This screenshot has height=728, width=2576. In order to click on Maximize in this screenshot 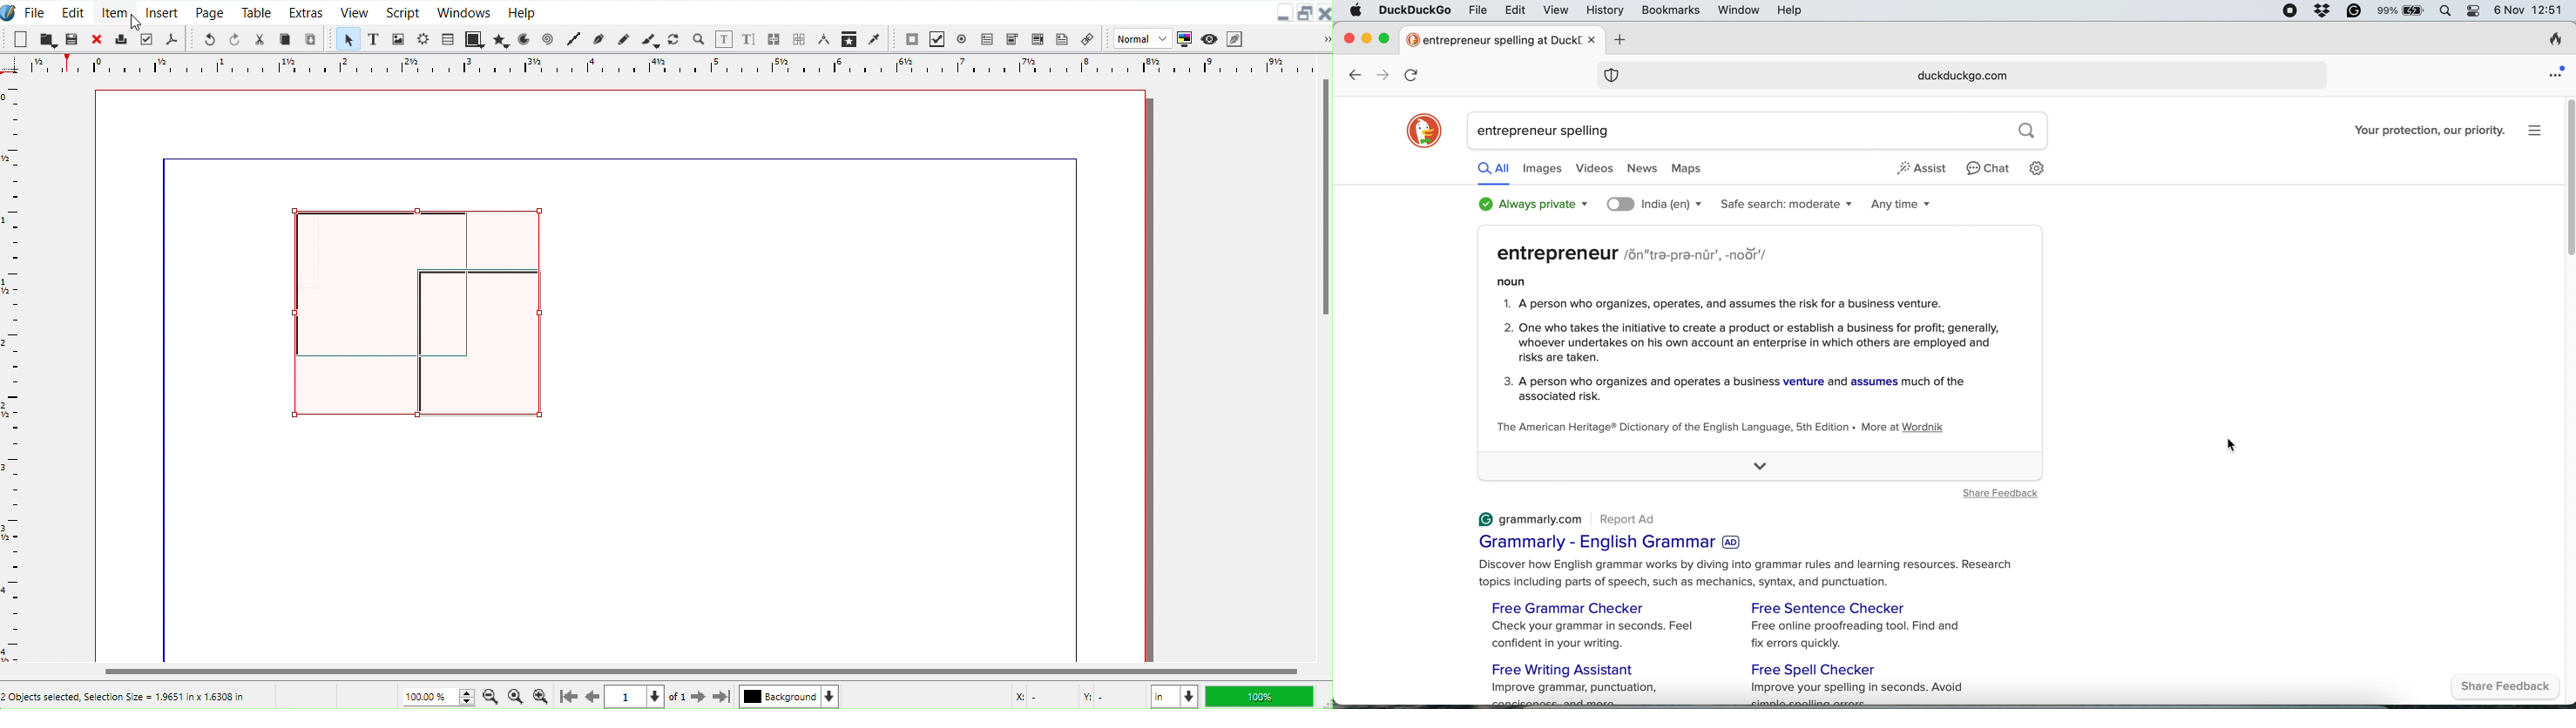, I will do `click(1306, 13)`.